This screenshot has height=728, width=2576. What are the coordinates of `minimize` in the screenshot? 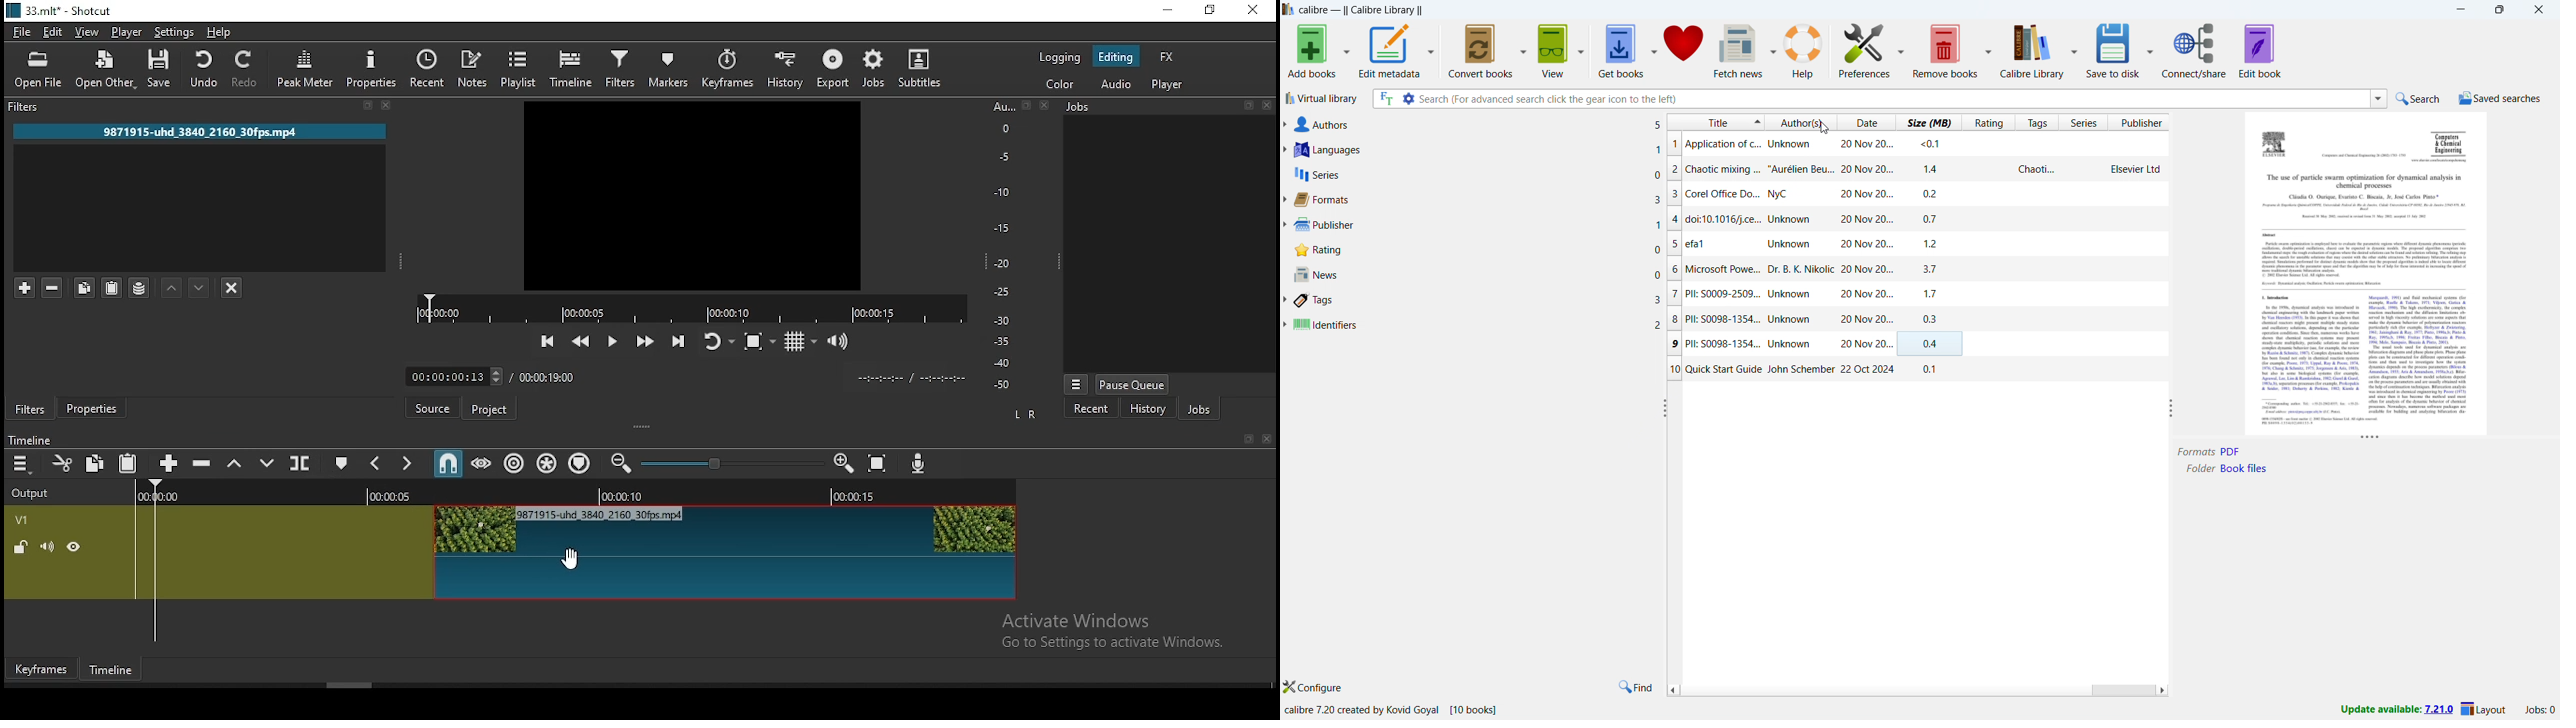 It's located at (2460, 9).